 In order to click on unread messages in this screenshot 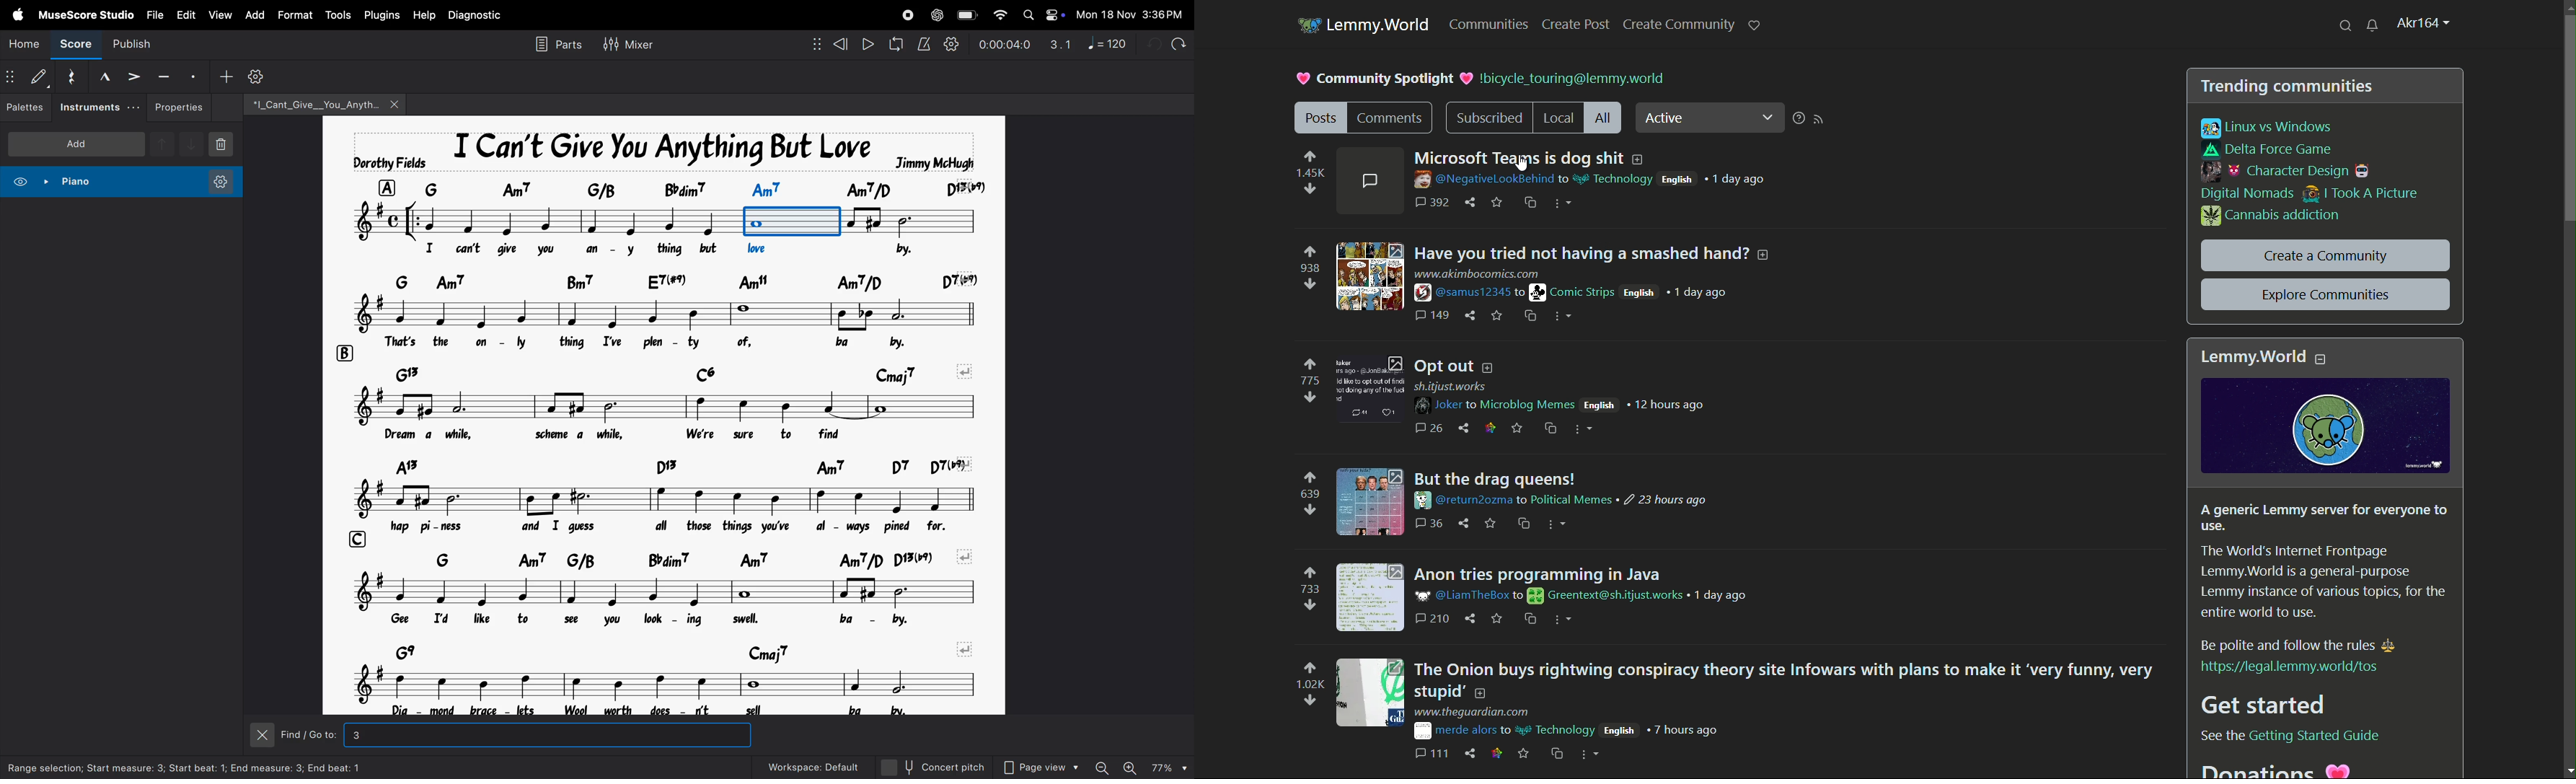, I will do `click(2373, 25)`.